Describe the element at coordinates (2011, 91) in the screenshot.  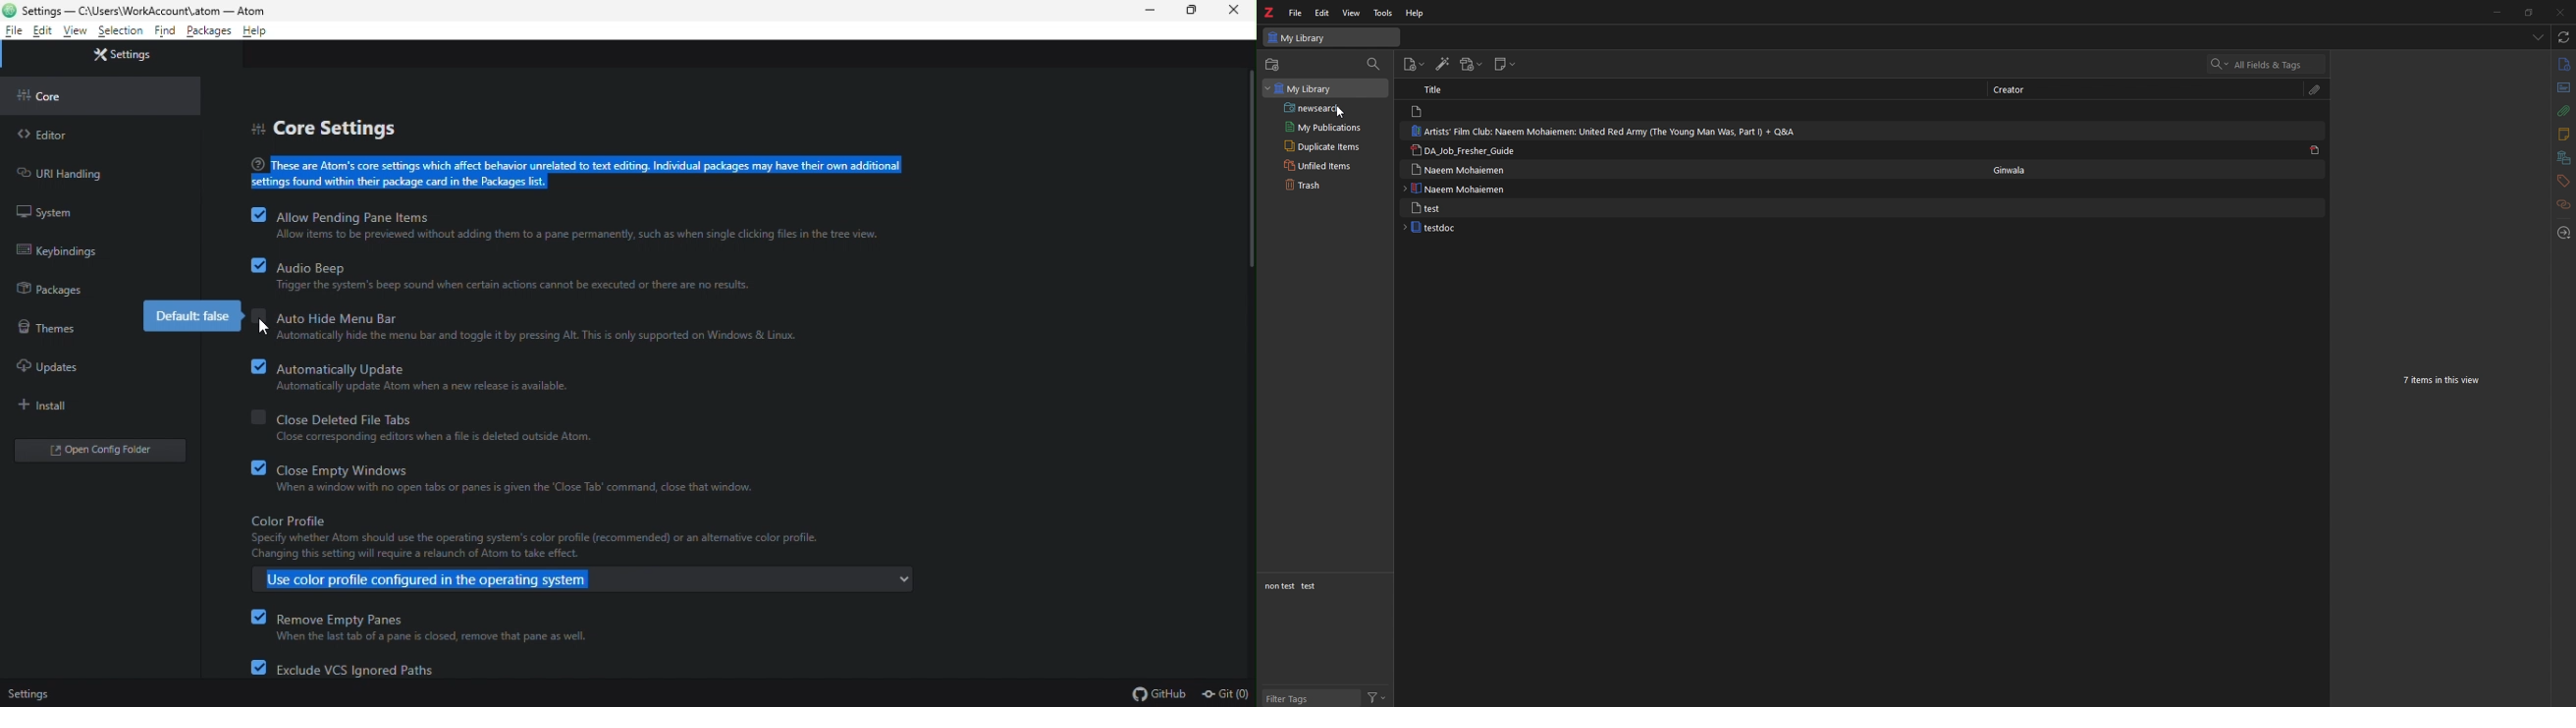
I see `creator` at that location.